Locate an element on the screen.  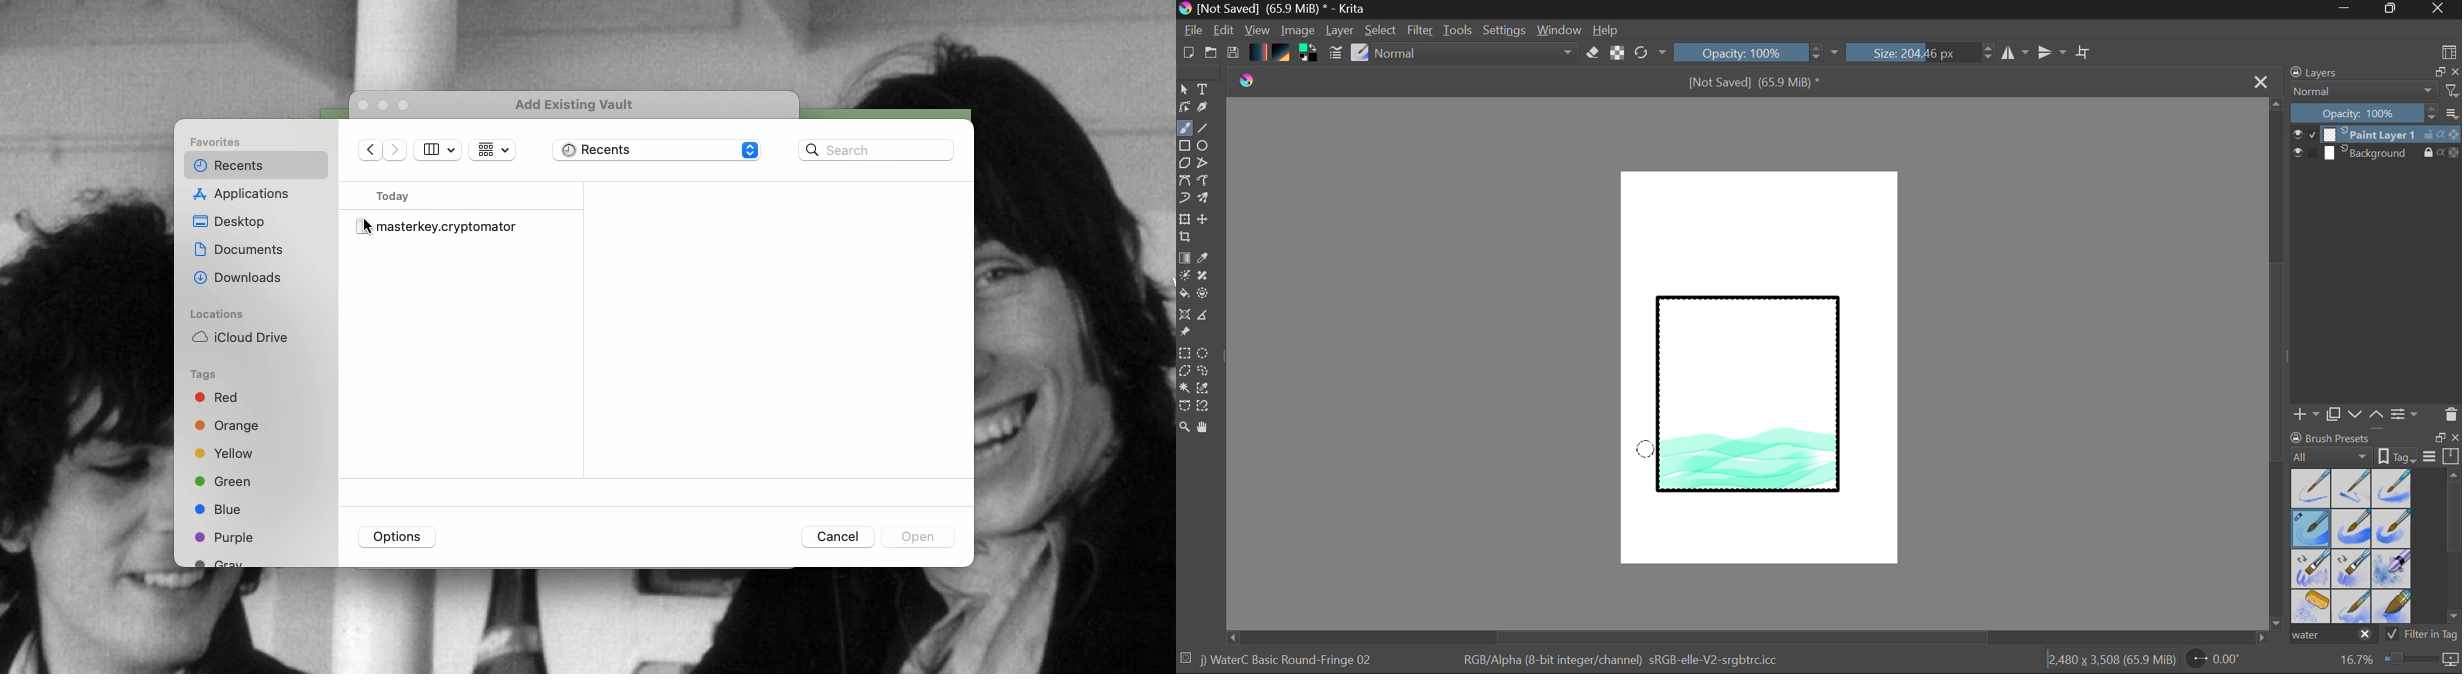
Polygon Selection Tool is located at coordinates (1184, 371).